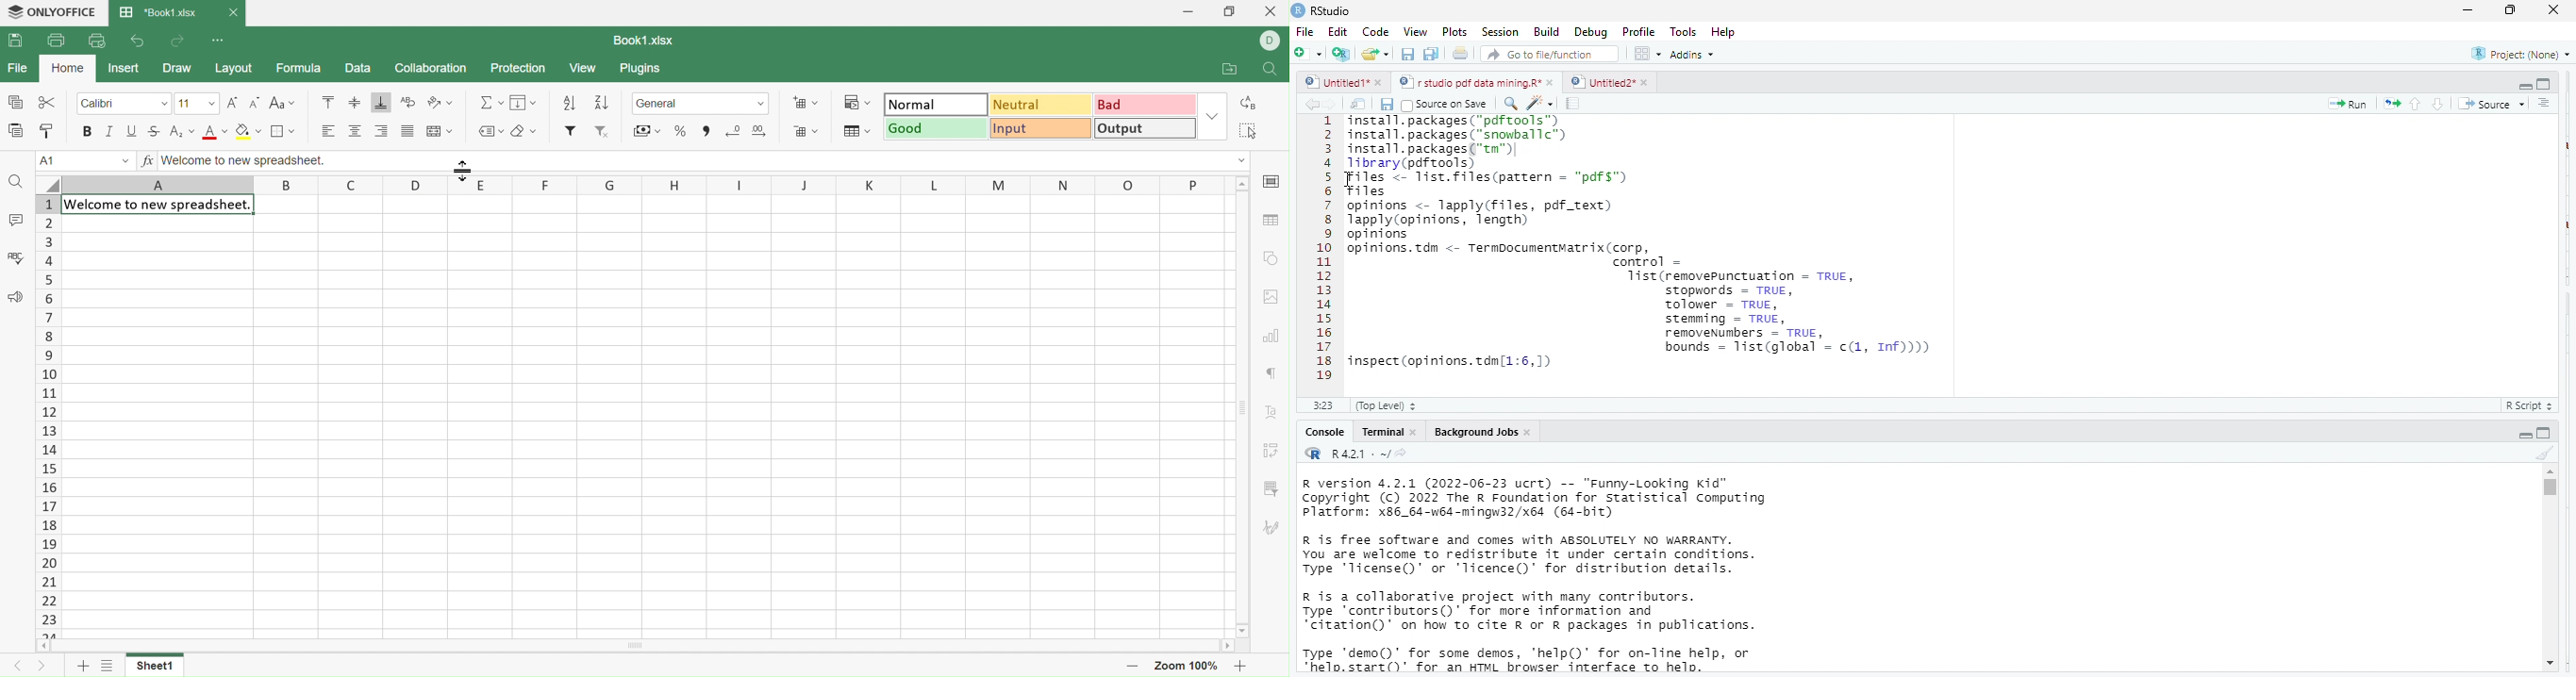 The width and height of the screenshot is (2576, 700). What do you see at coordinates (1601, 81) in the screenshot?
I see `untitled 2` at bounding box center [1601, 81].